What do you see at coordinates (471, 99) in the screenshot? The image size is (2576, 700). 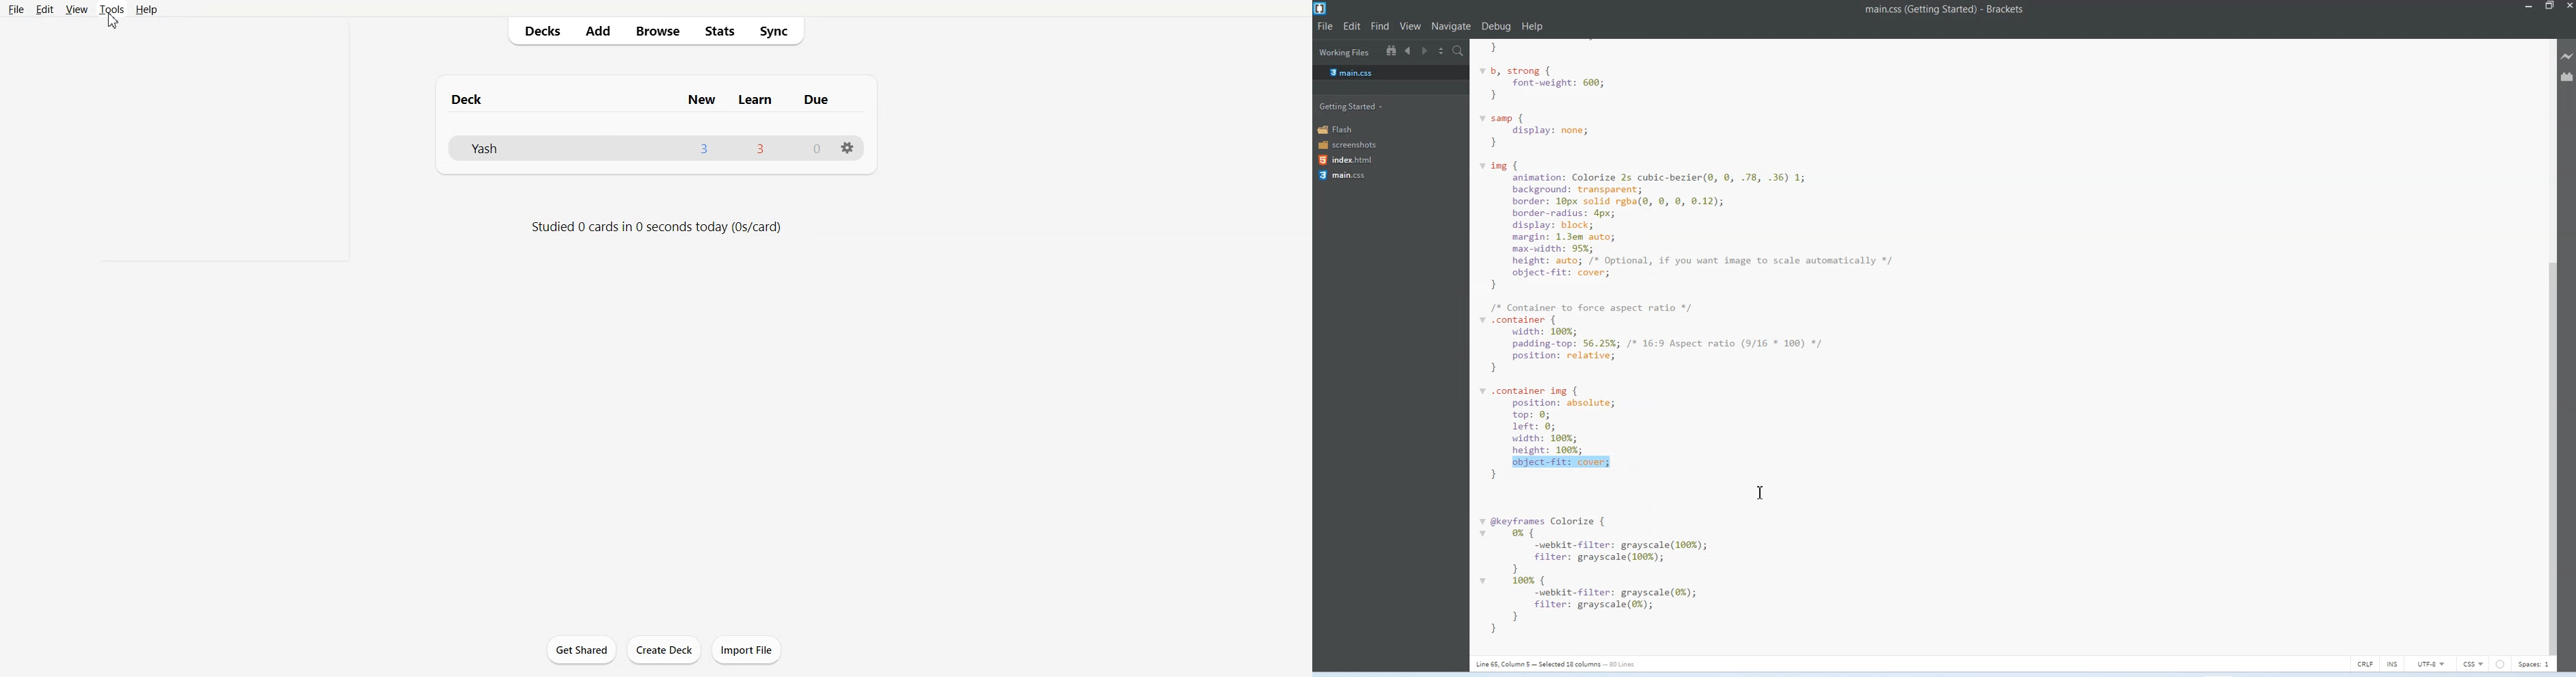 I see `Text 1` at bounding box center [471, 99].